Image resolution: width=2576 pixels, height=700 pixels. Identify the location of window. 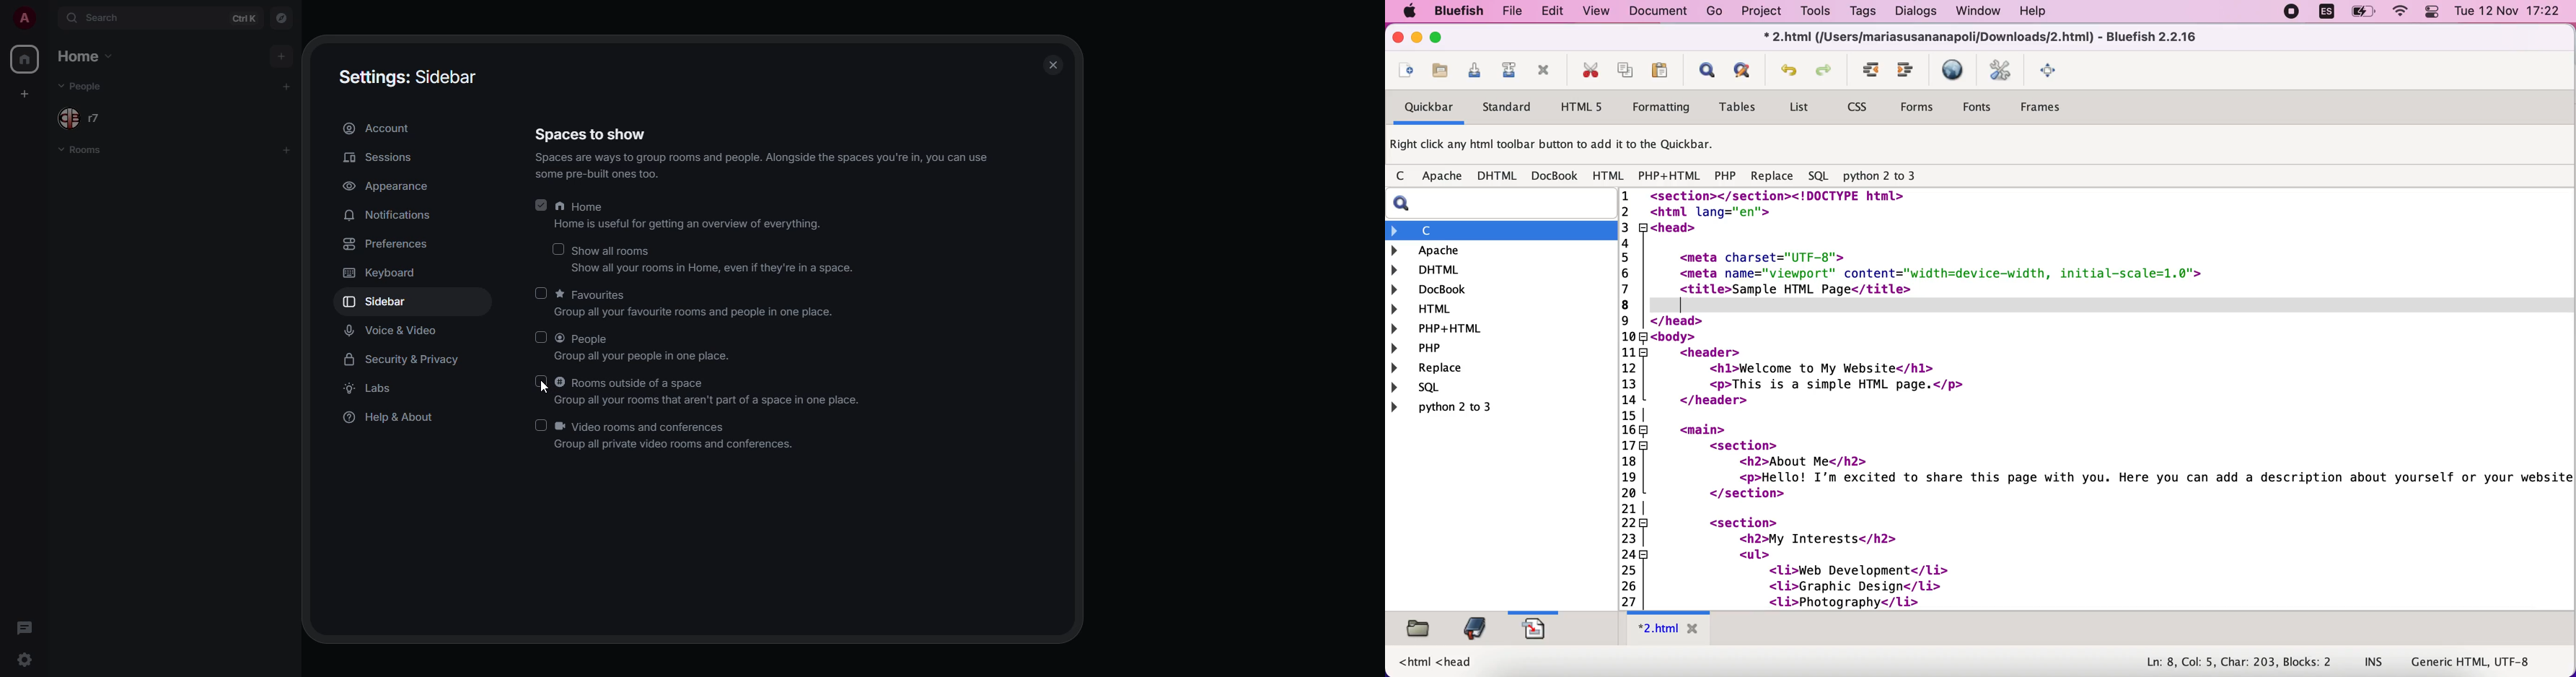
(1981, 13).